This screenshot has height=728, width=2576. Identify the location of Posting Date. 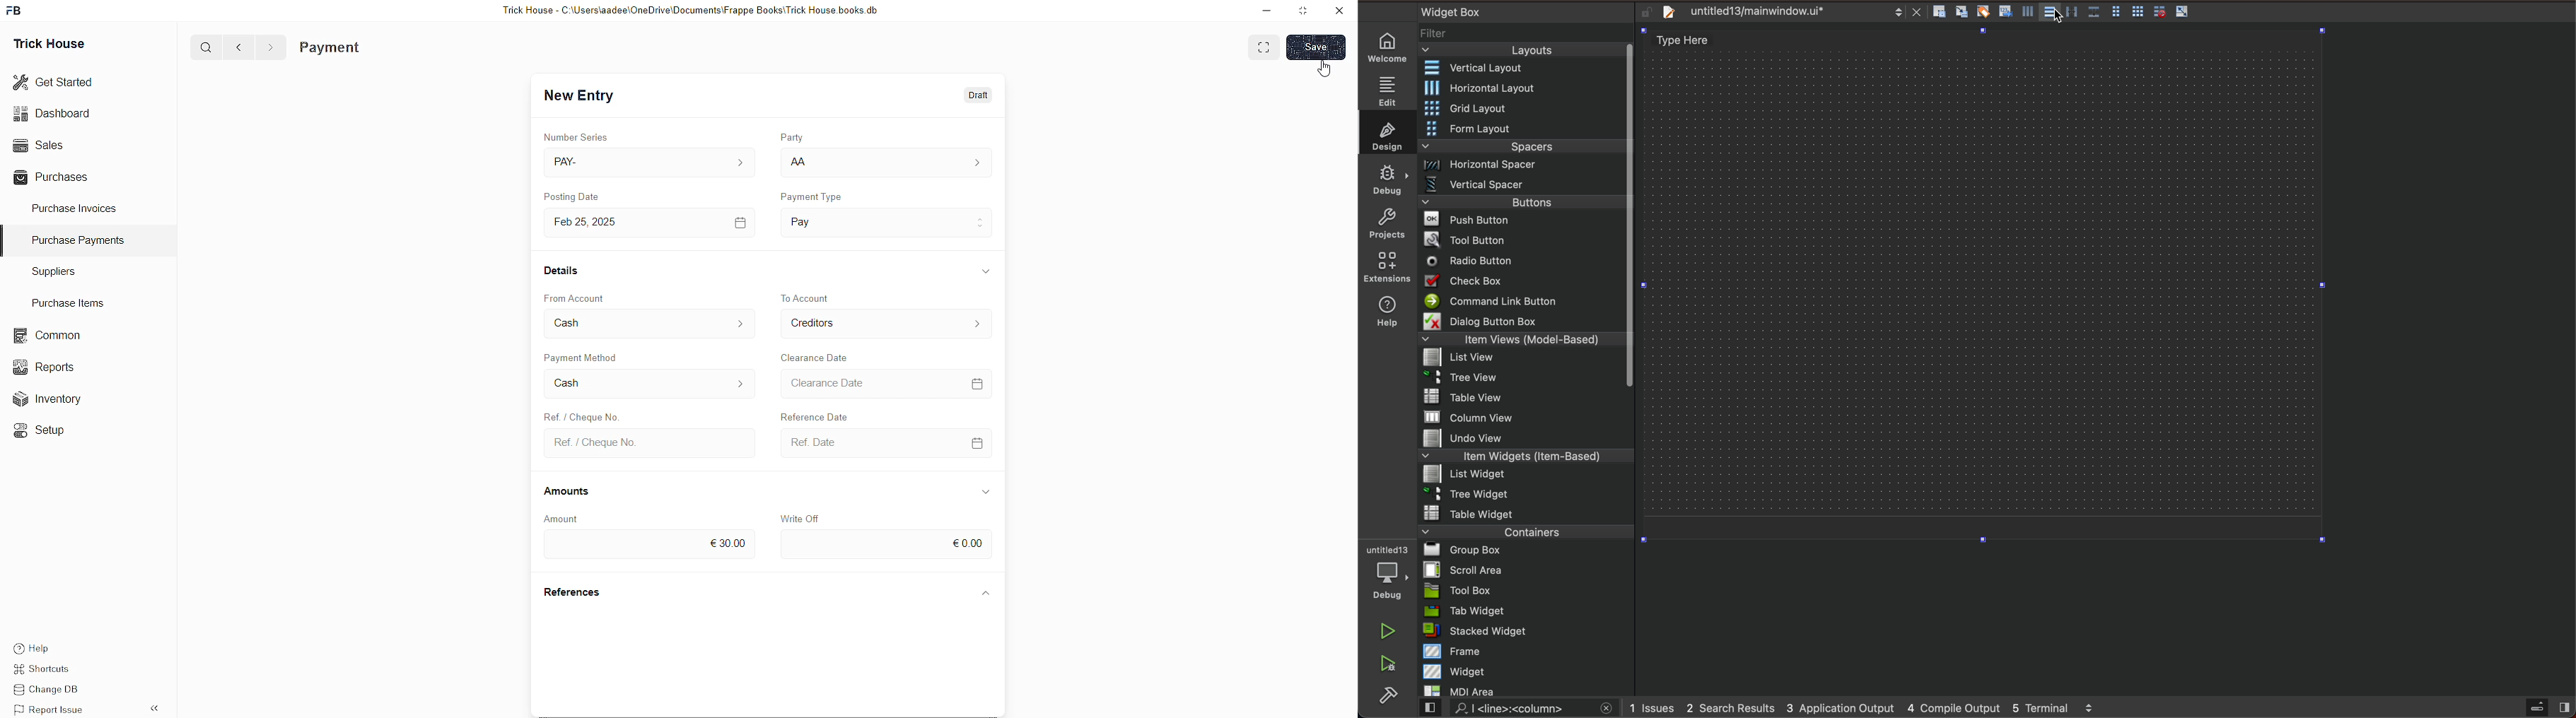
(576, 199).